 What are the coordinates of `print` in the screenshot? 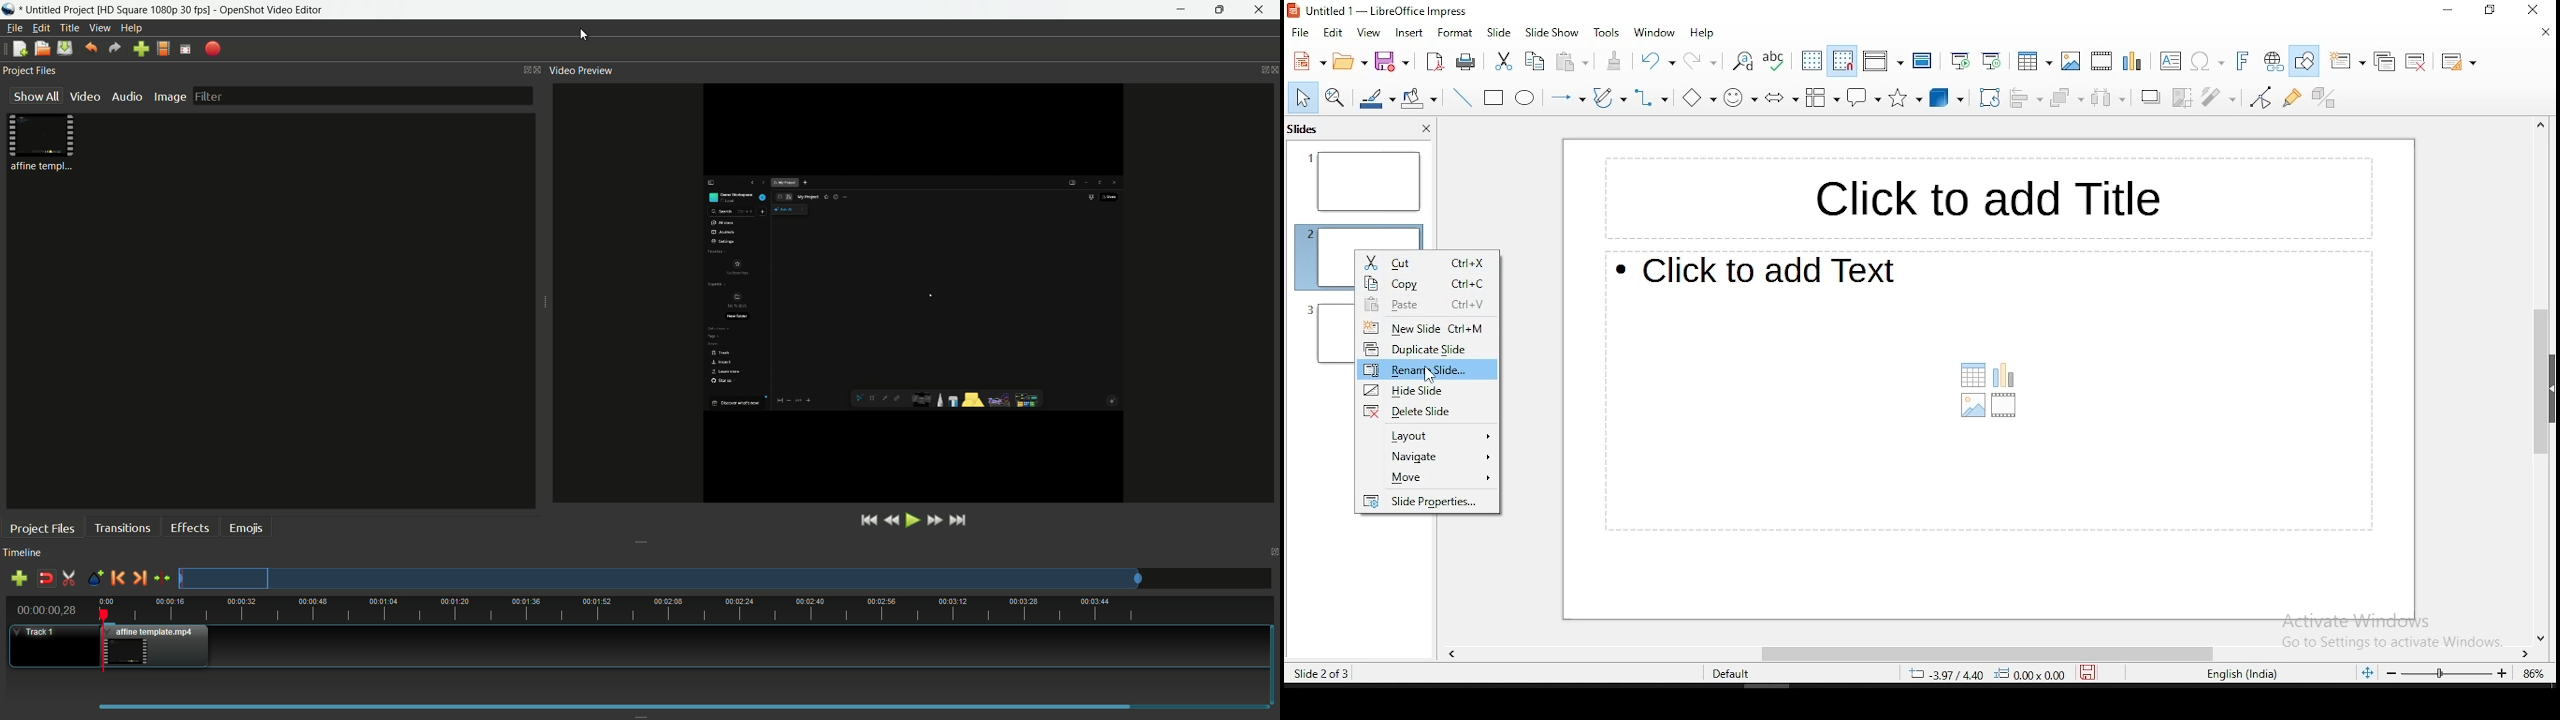 It's located at (1465, 60).